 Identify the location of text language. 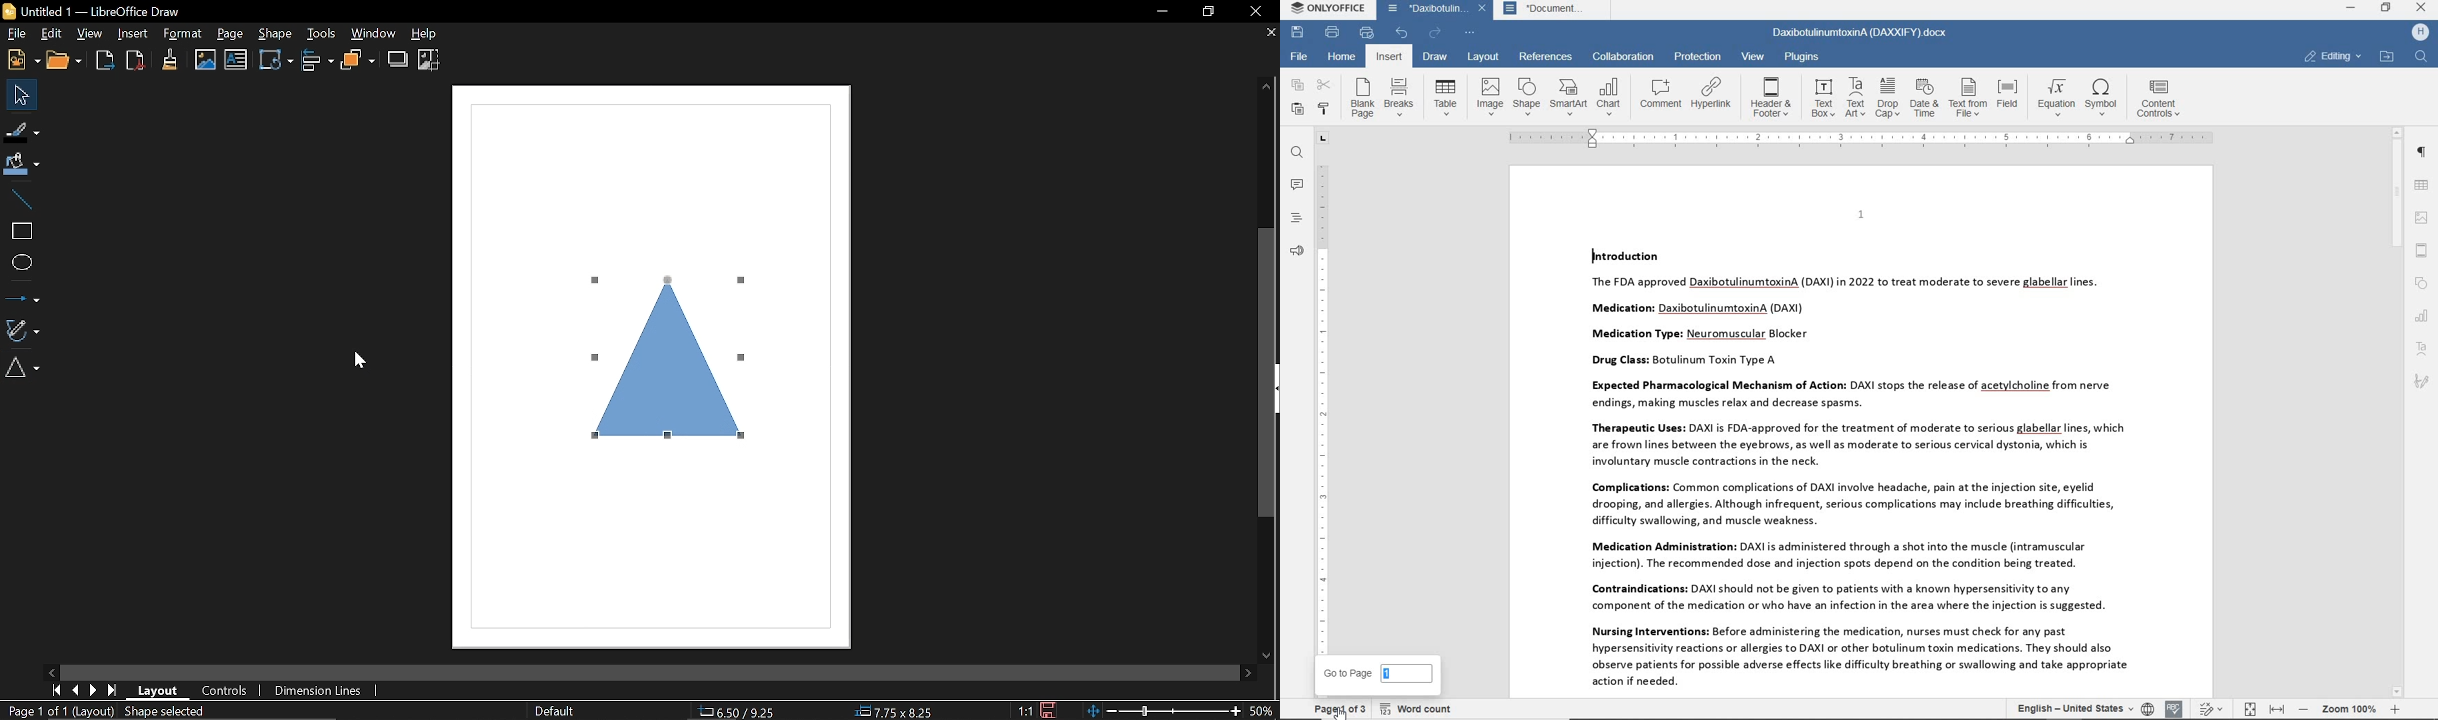
(2071, 708).